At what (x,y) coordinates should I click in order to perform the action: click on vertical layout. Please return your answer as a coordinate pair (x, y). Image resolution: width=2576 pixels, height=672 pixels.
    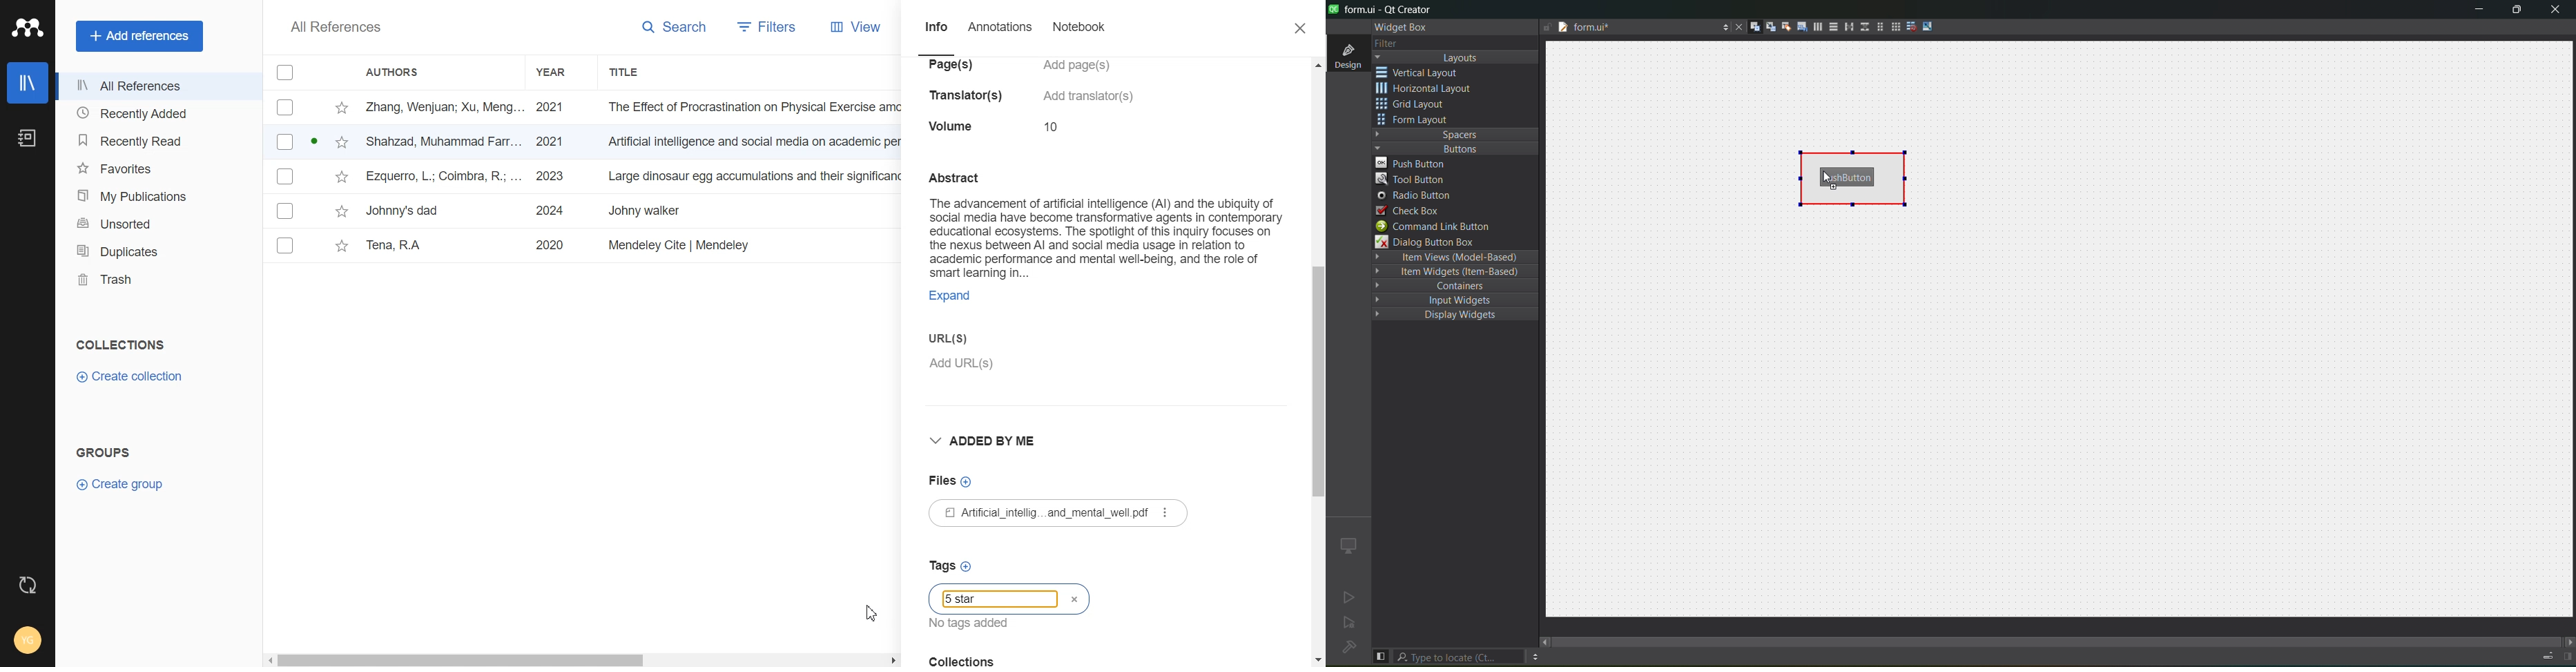
    Looking at the image, I should click on (1832, 27).